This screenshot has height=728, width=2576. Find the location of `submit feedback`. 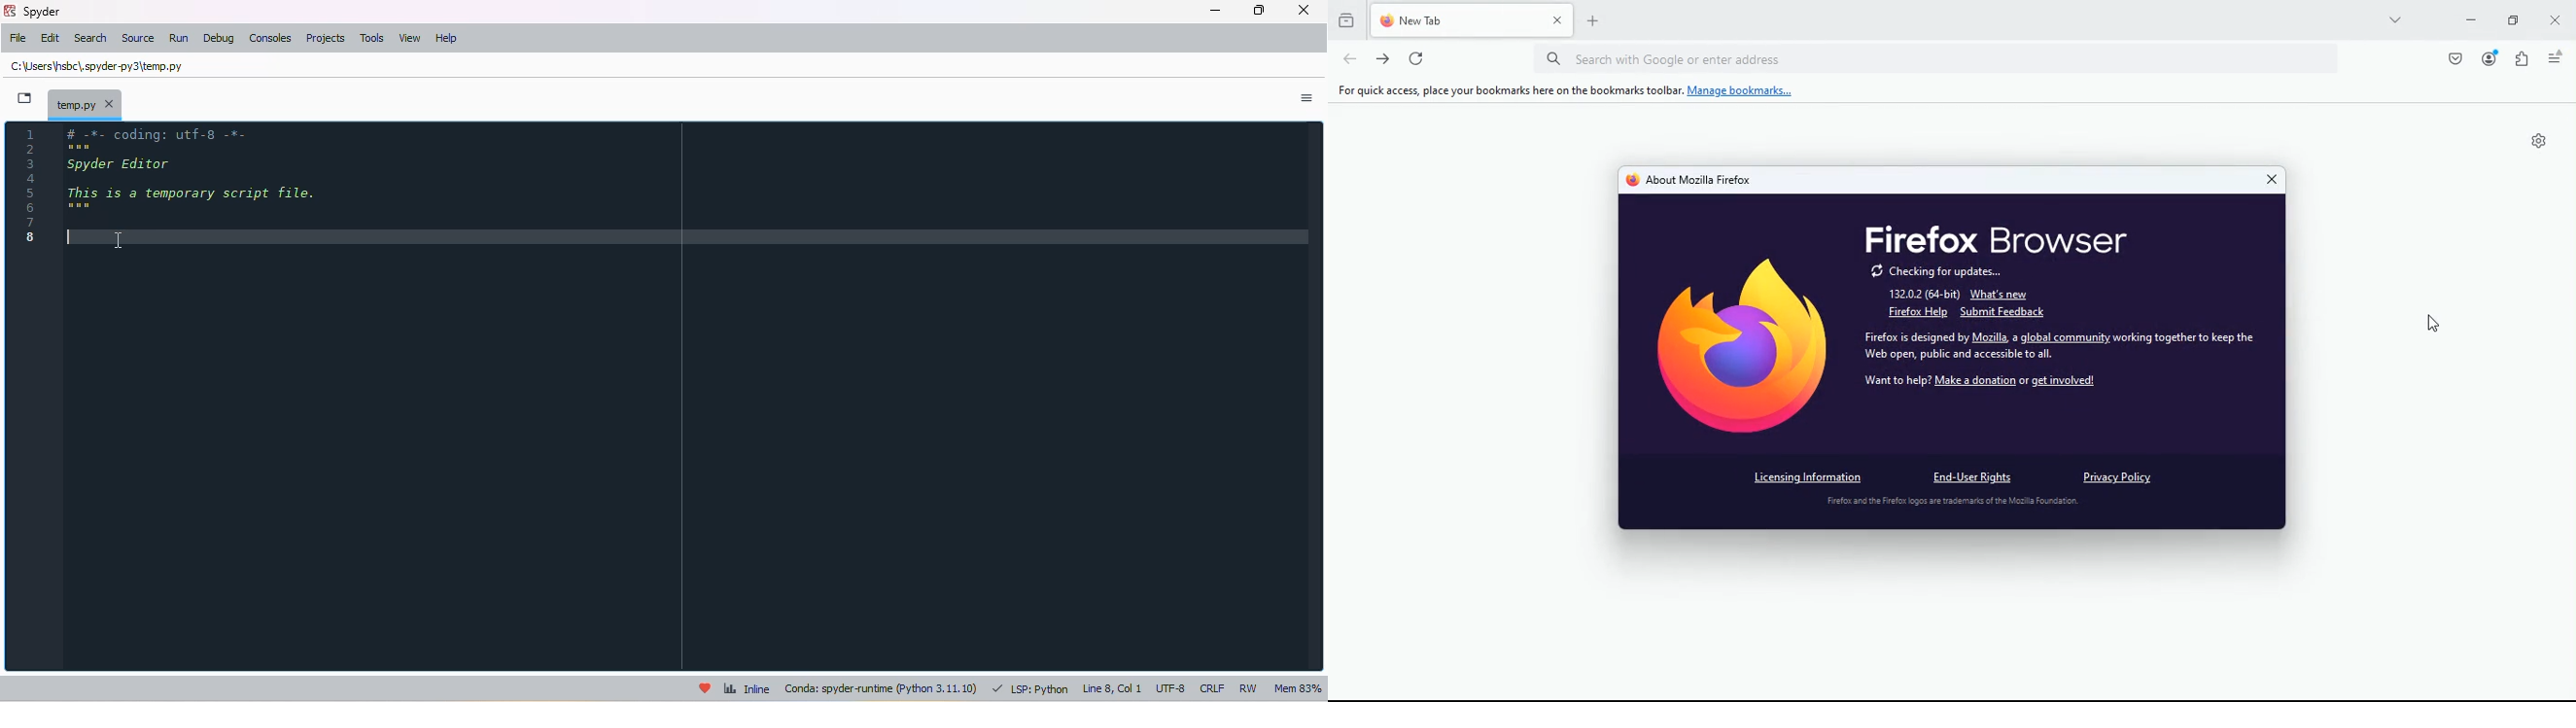

submit feedback is located at coordinates (2003, 313).